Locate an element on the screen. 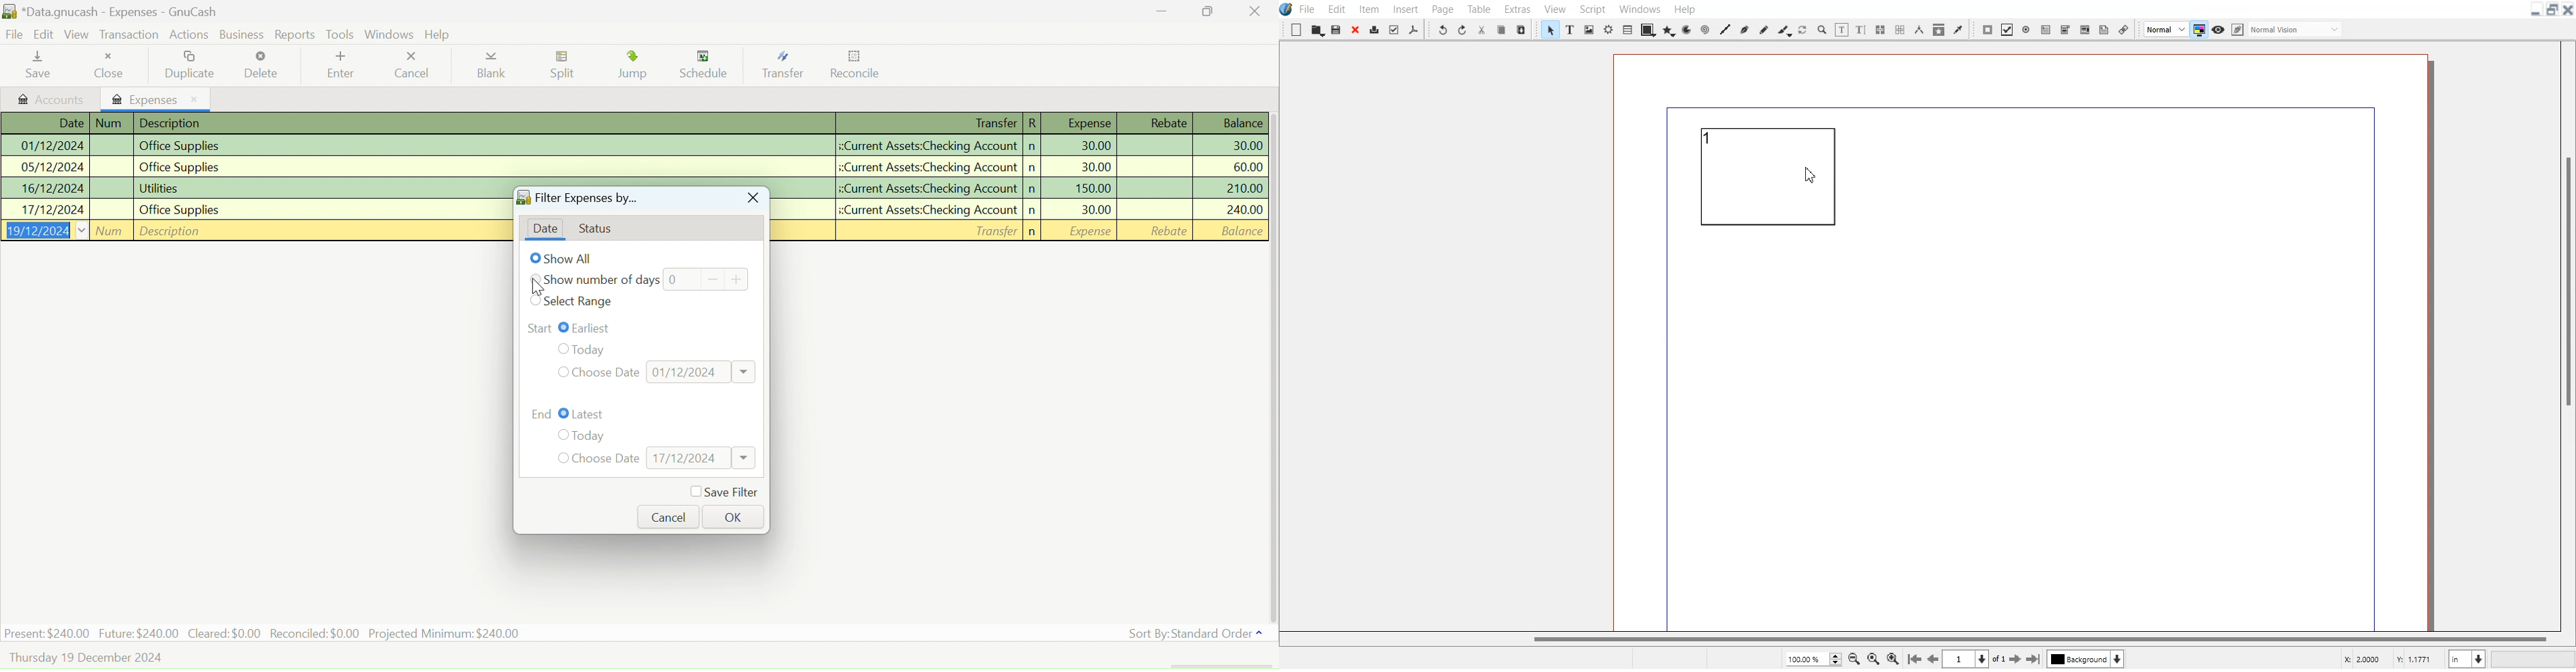  Transactions Column Headings is located at coordinates (632, 123).